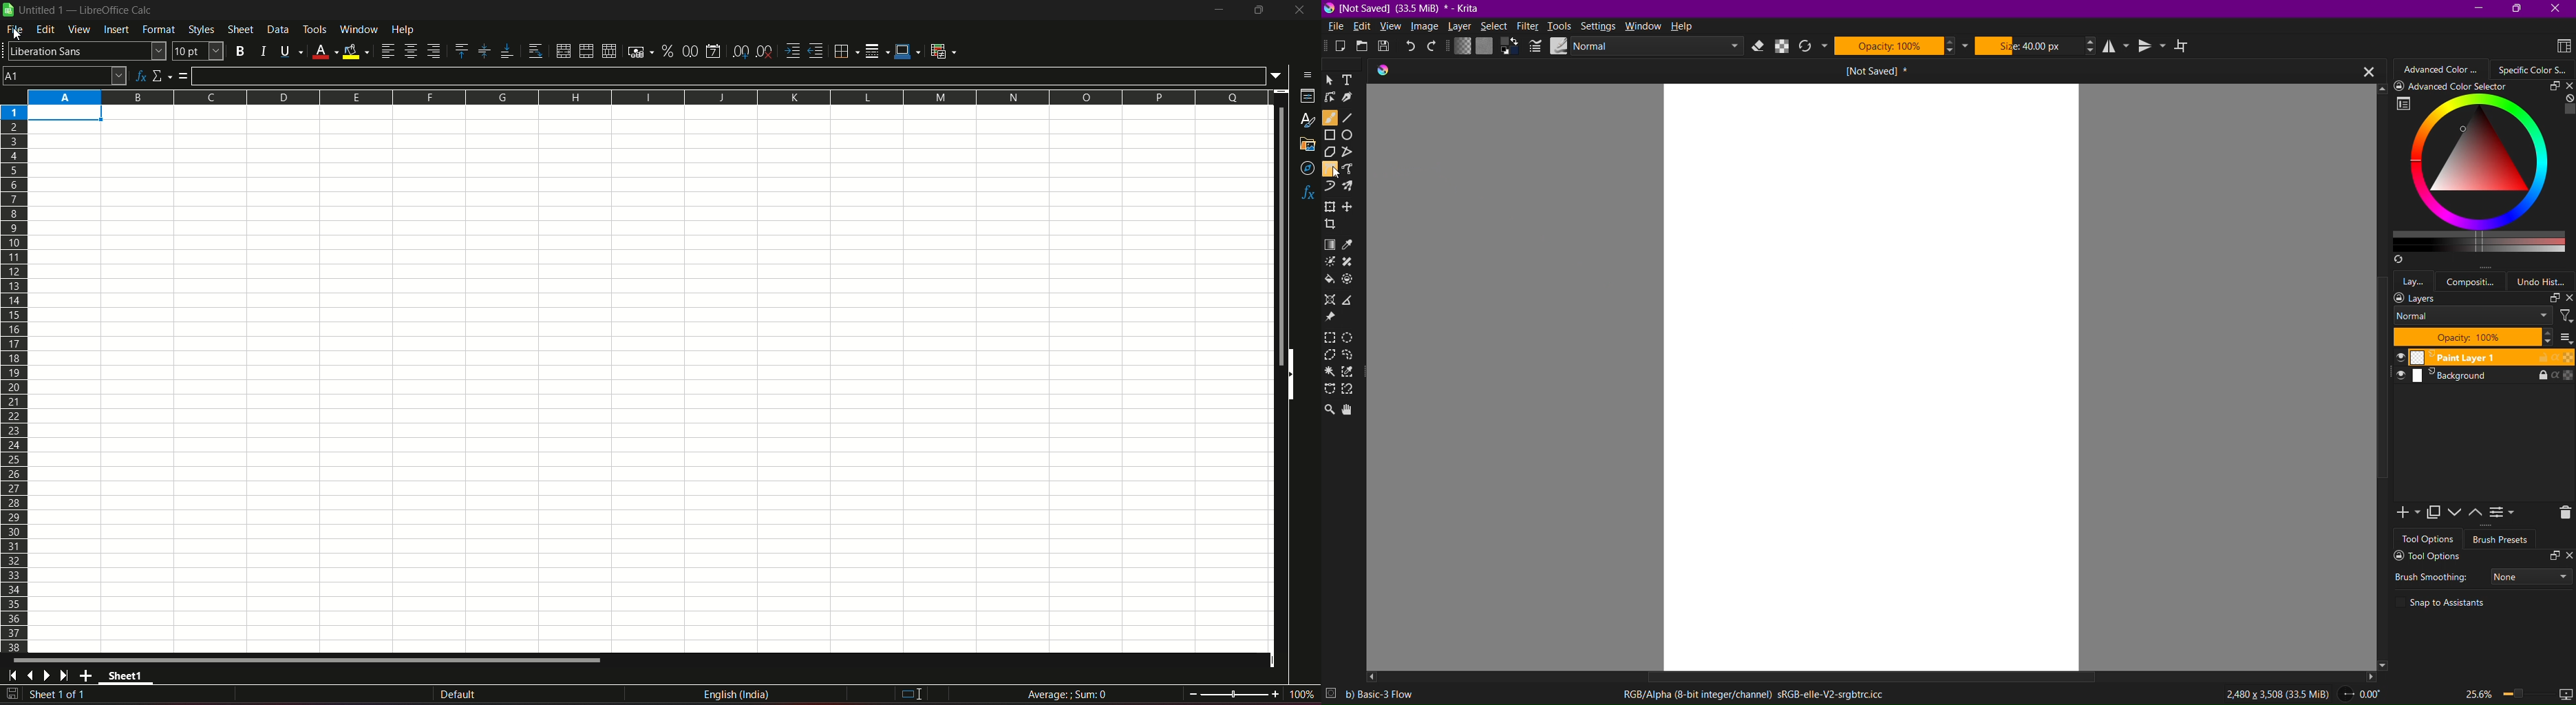 This screenshot has height=728, width=2576. Describe the element at coordinates (1279, 236) in the screenshot. I see `vertical scroll bar` at that location.